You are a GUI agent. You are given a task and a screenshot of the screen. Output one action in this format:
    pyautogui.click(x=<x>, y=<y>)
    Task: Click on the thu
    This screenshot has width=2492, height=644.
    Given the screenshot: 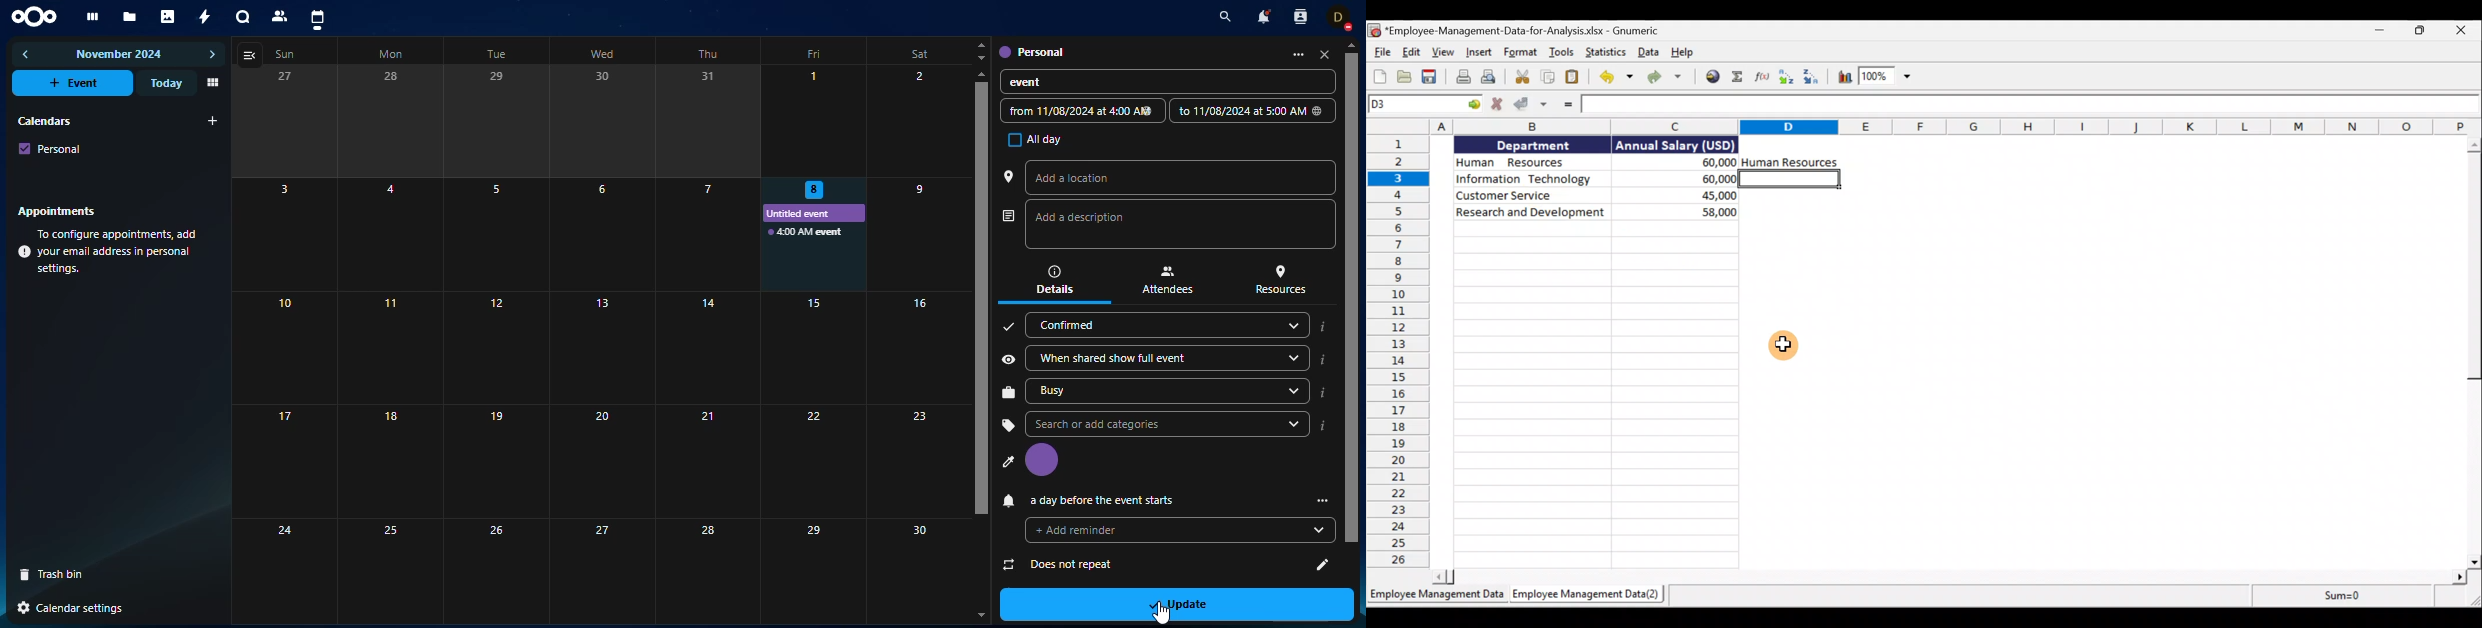 What is the action you would take?
    pyautogui.click(x=706, y=54)
    